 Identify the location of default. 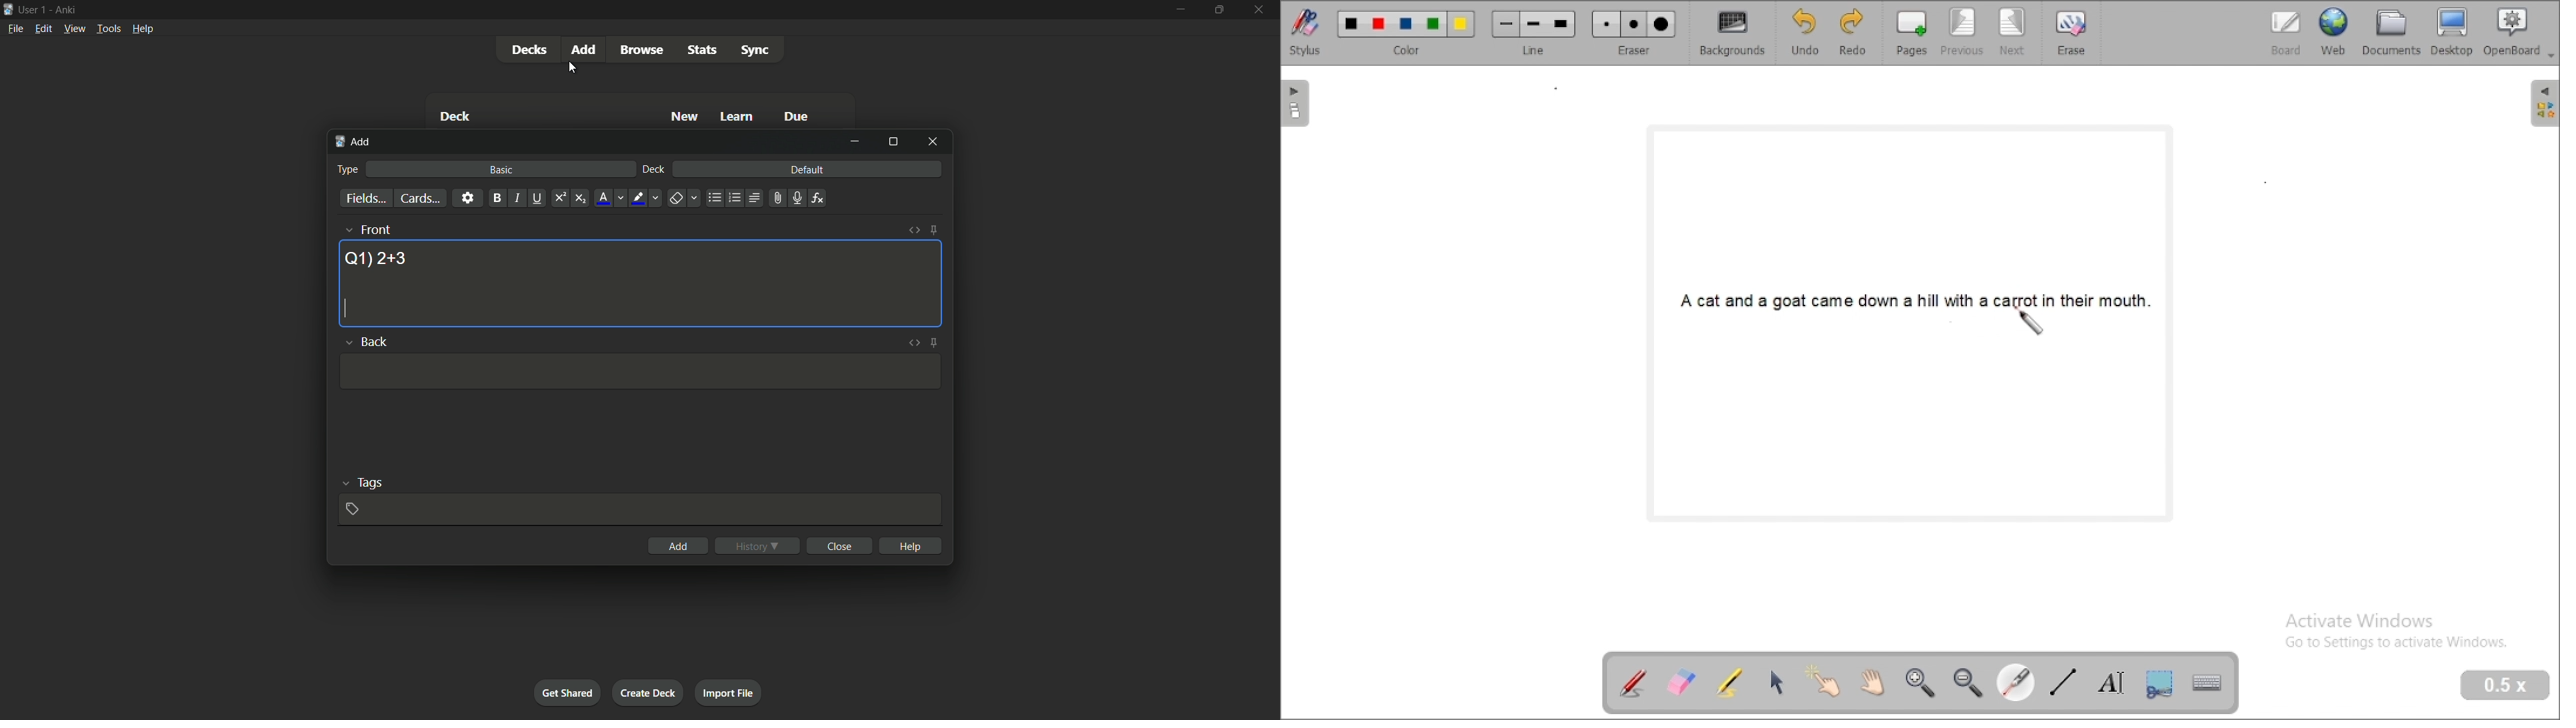
(807, 169).